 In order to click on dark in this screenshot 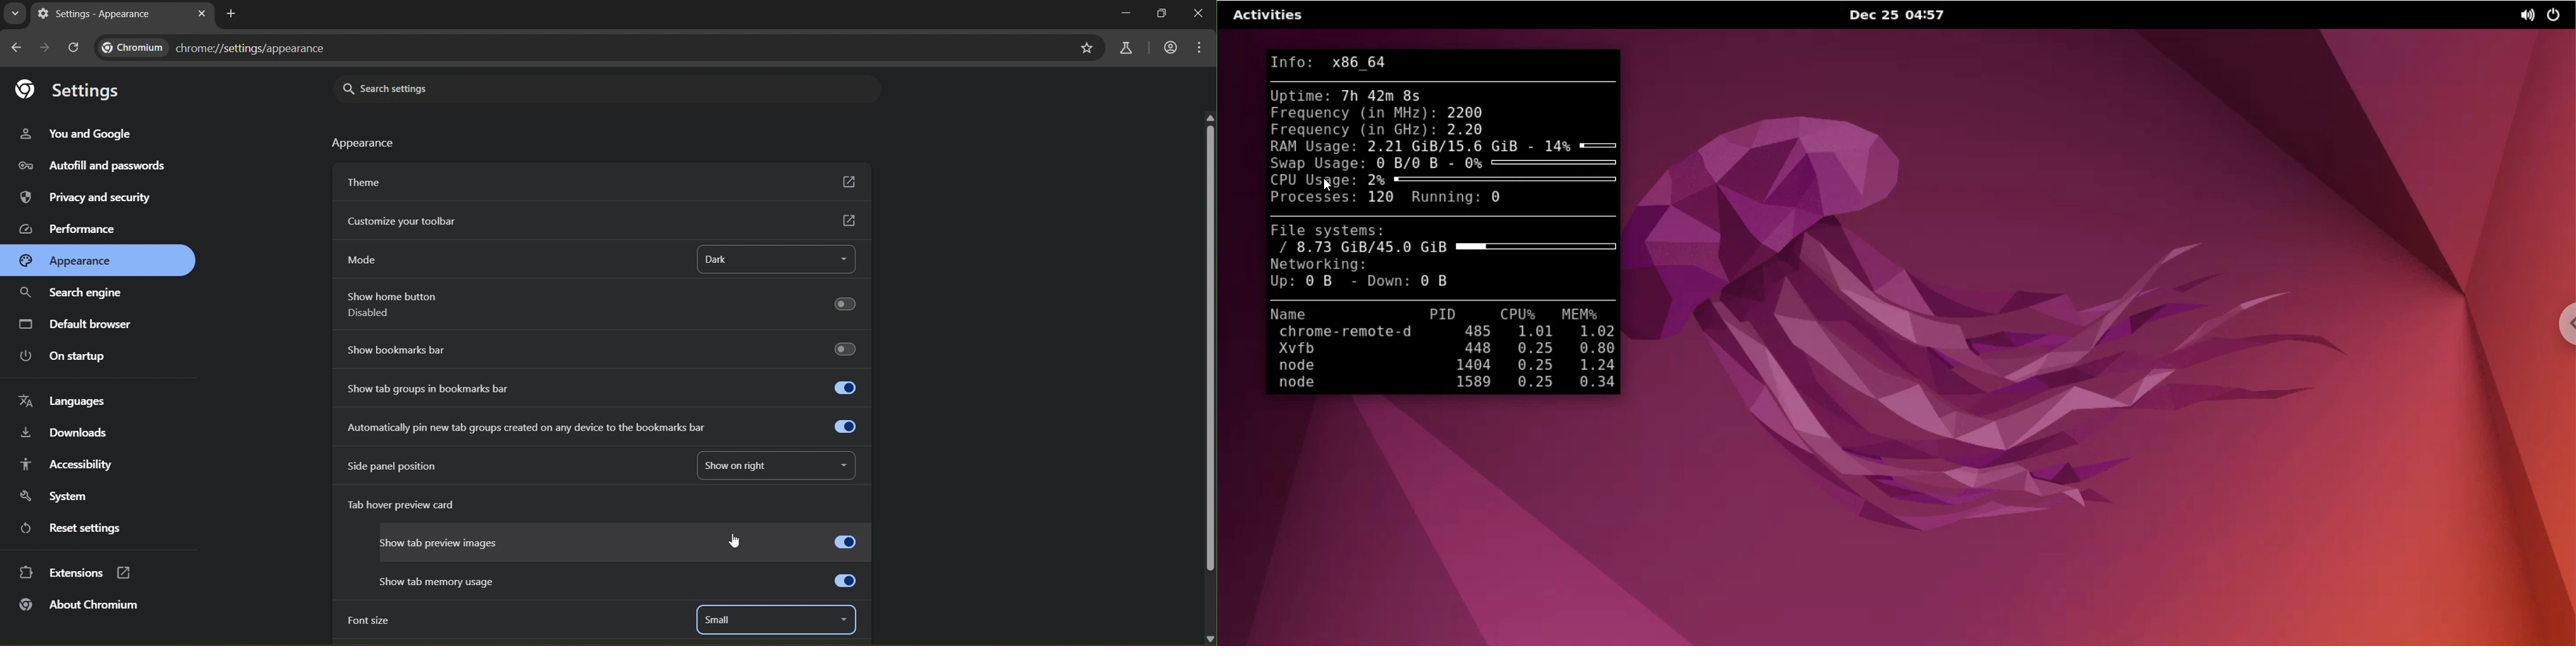, I will do `click(755, 257)`.